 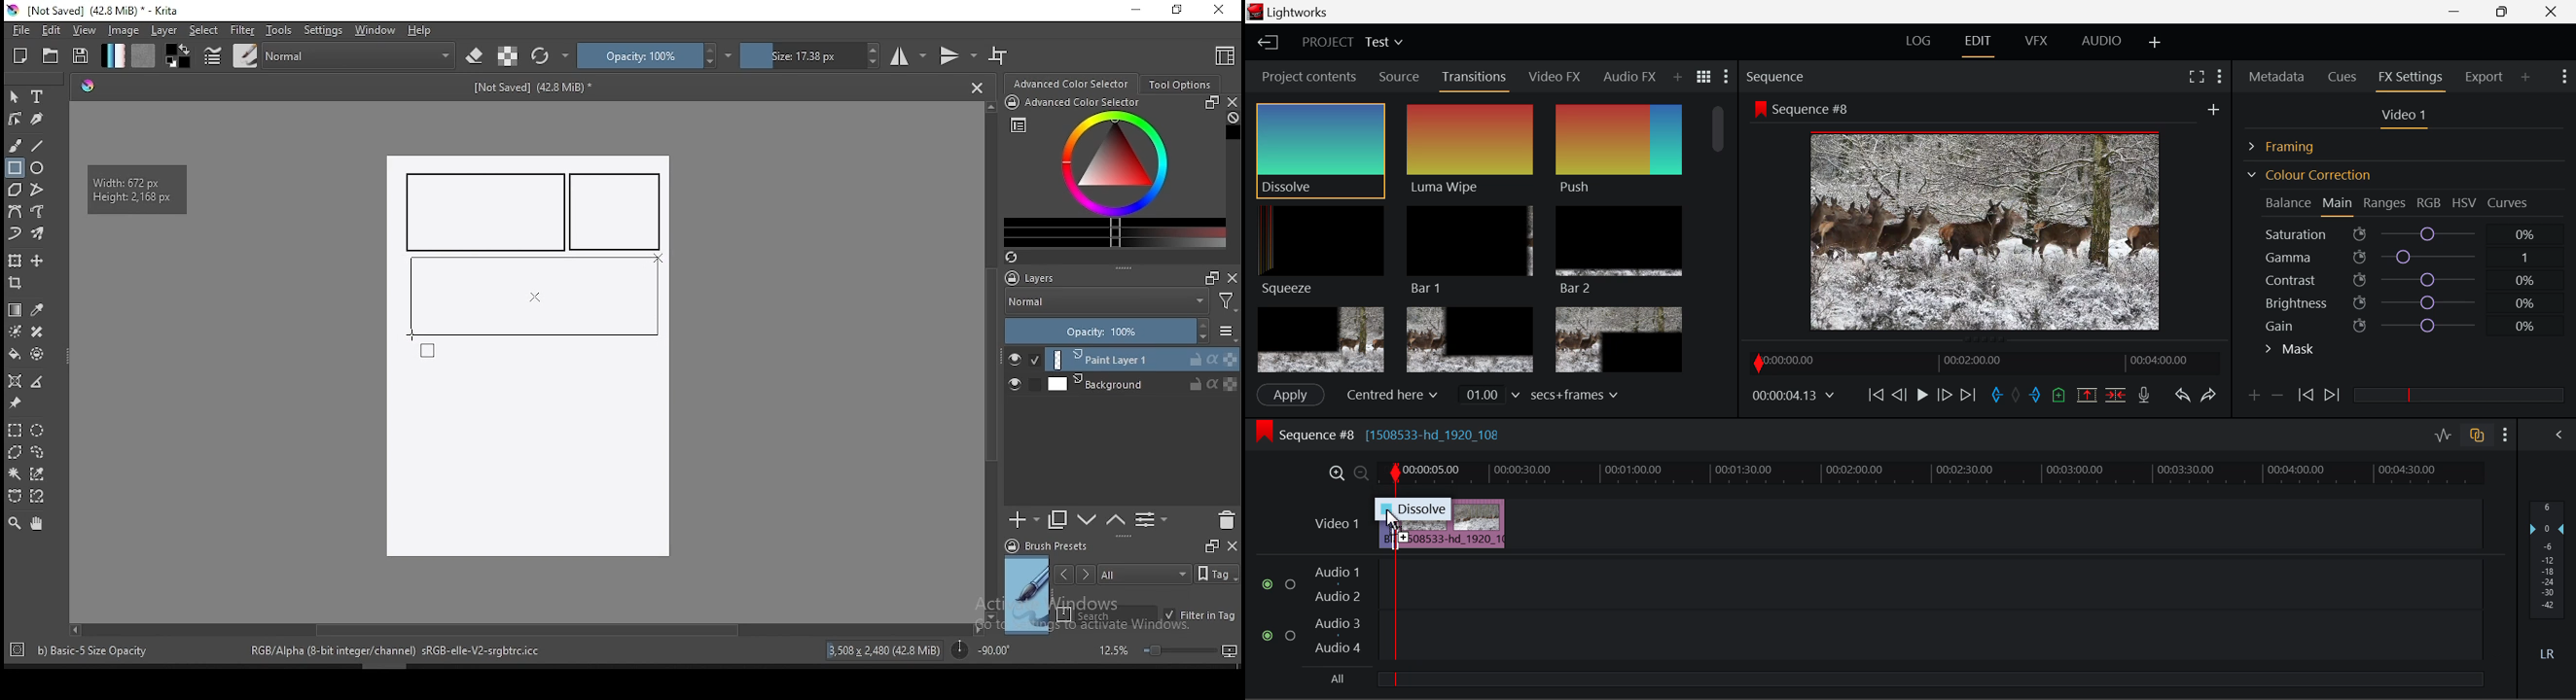 I want to click on Delete keyframe, so click(x=2278, y=398).